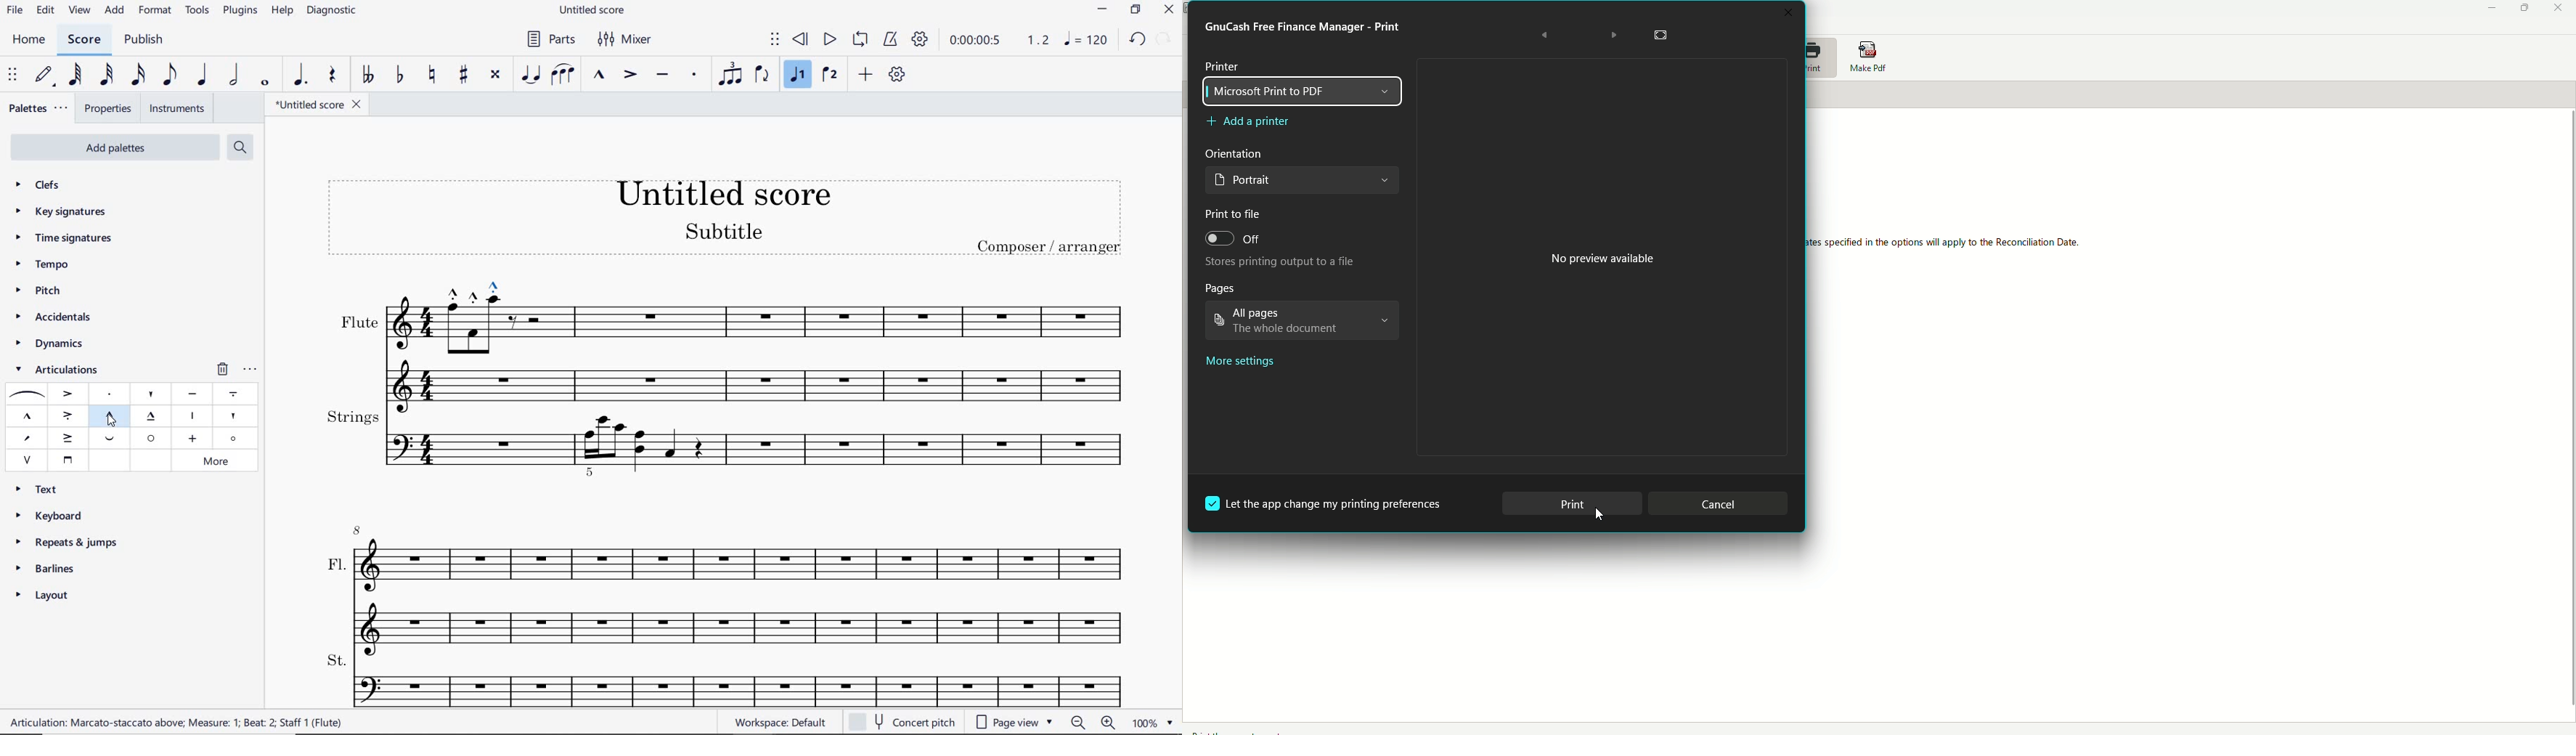  Describe the element at coordinates (1233, 214) in the screenshot. I see `Print to file` at that location.